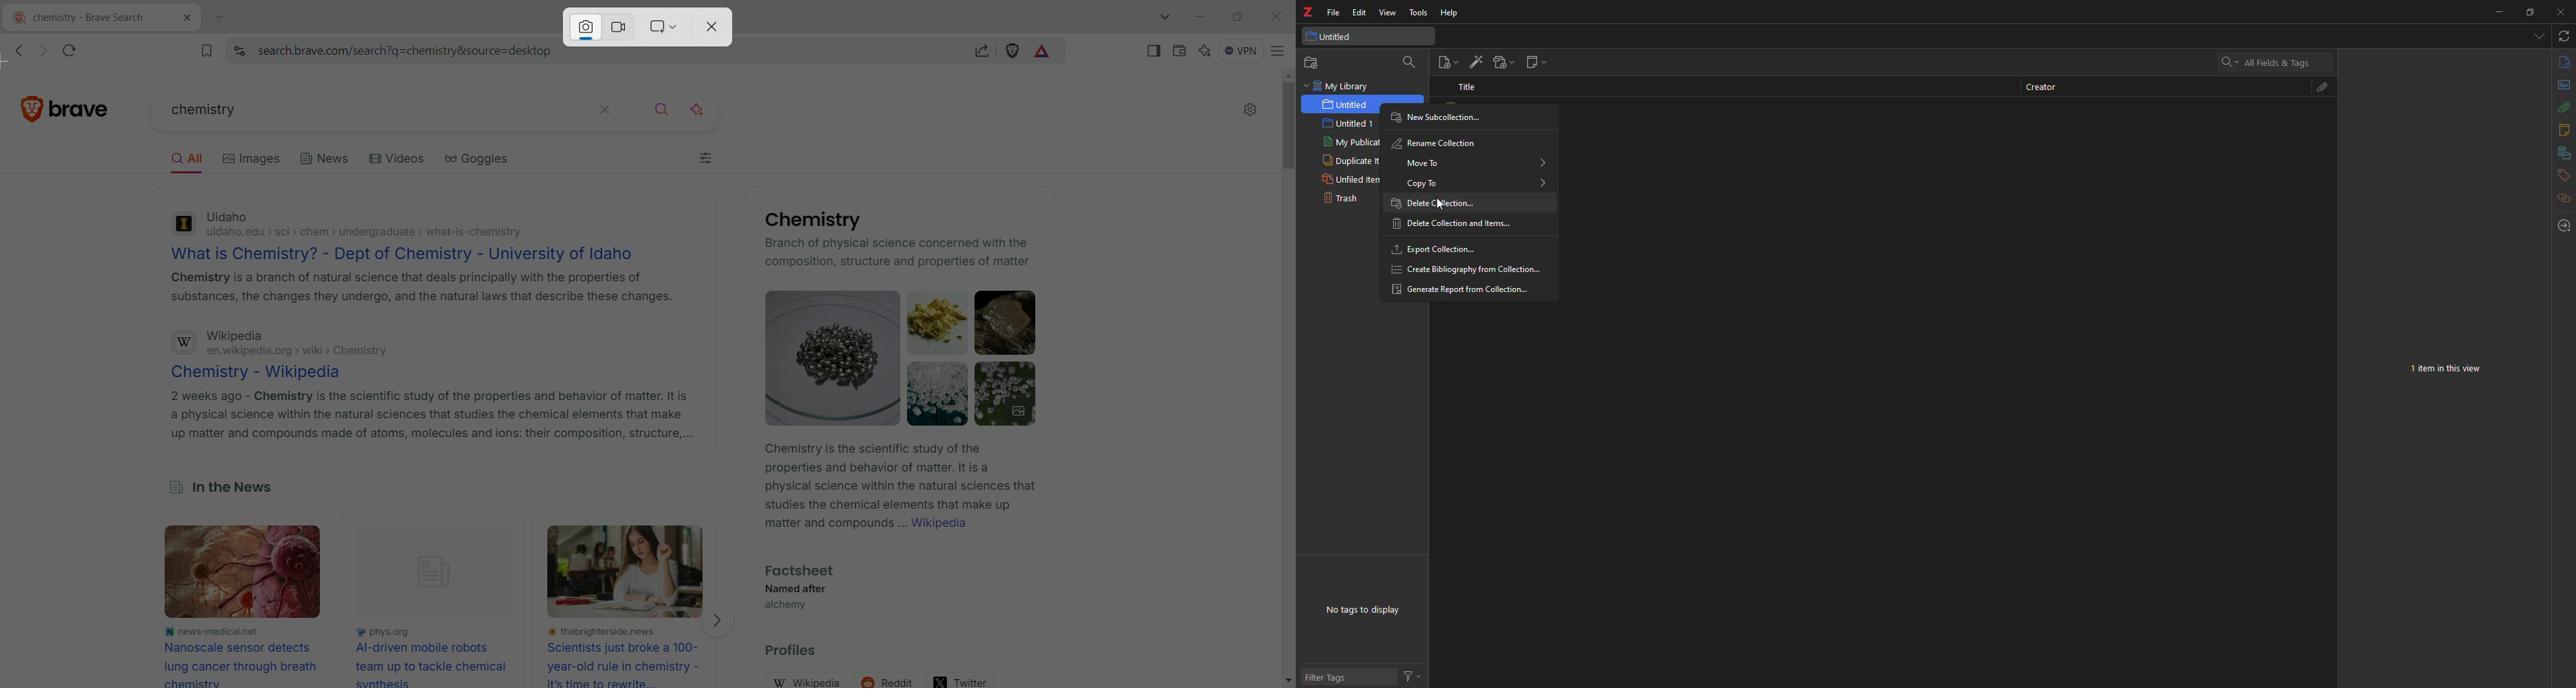 This screenshot has height=700, width=2576. I want to click on notes, so click(2558, 131).